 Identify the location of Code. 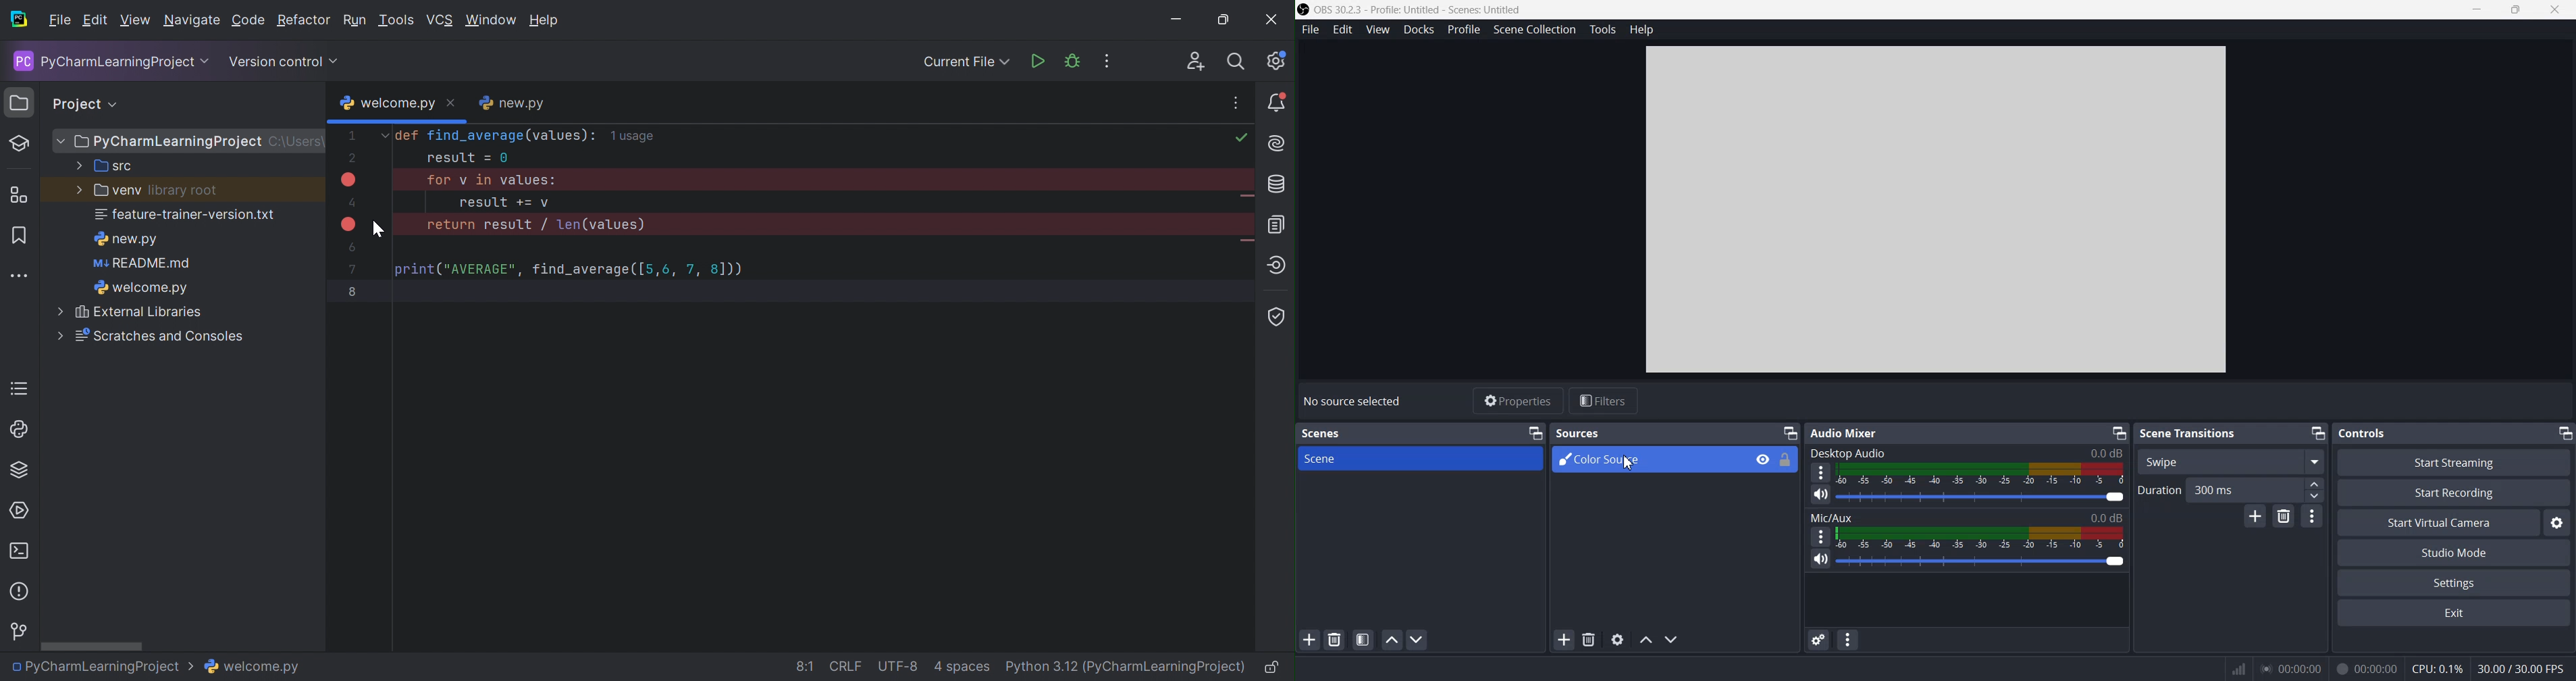
(248, 22).